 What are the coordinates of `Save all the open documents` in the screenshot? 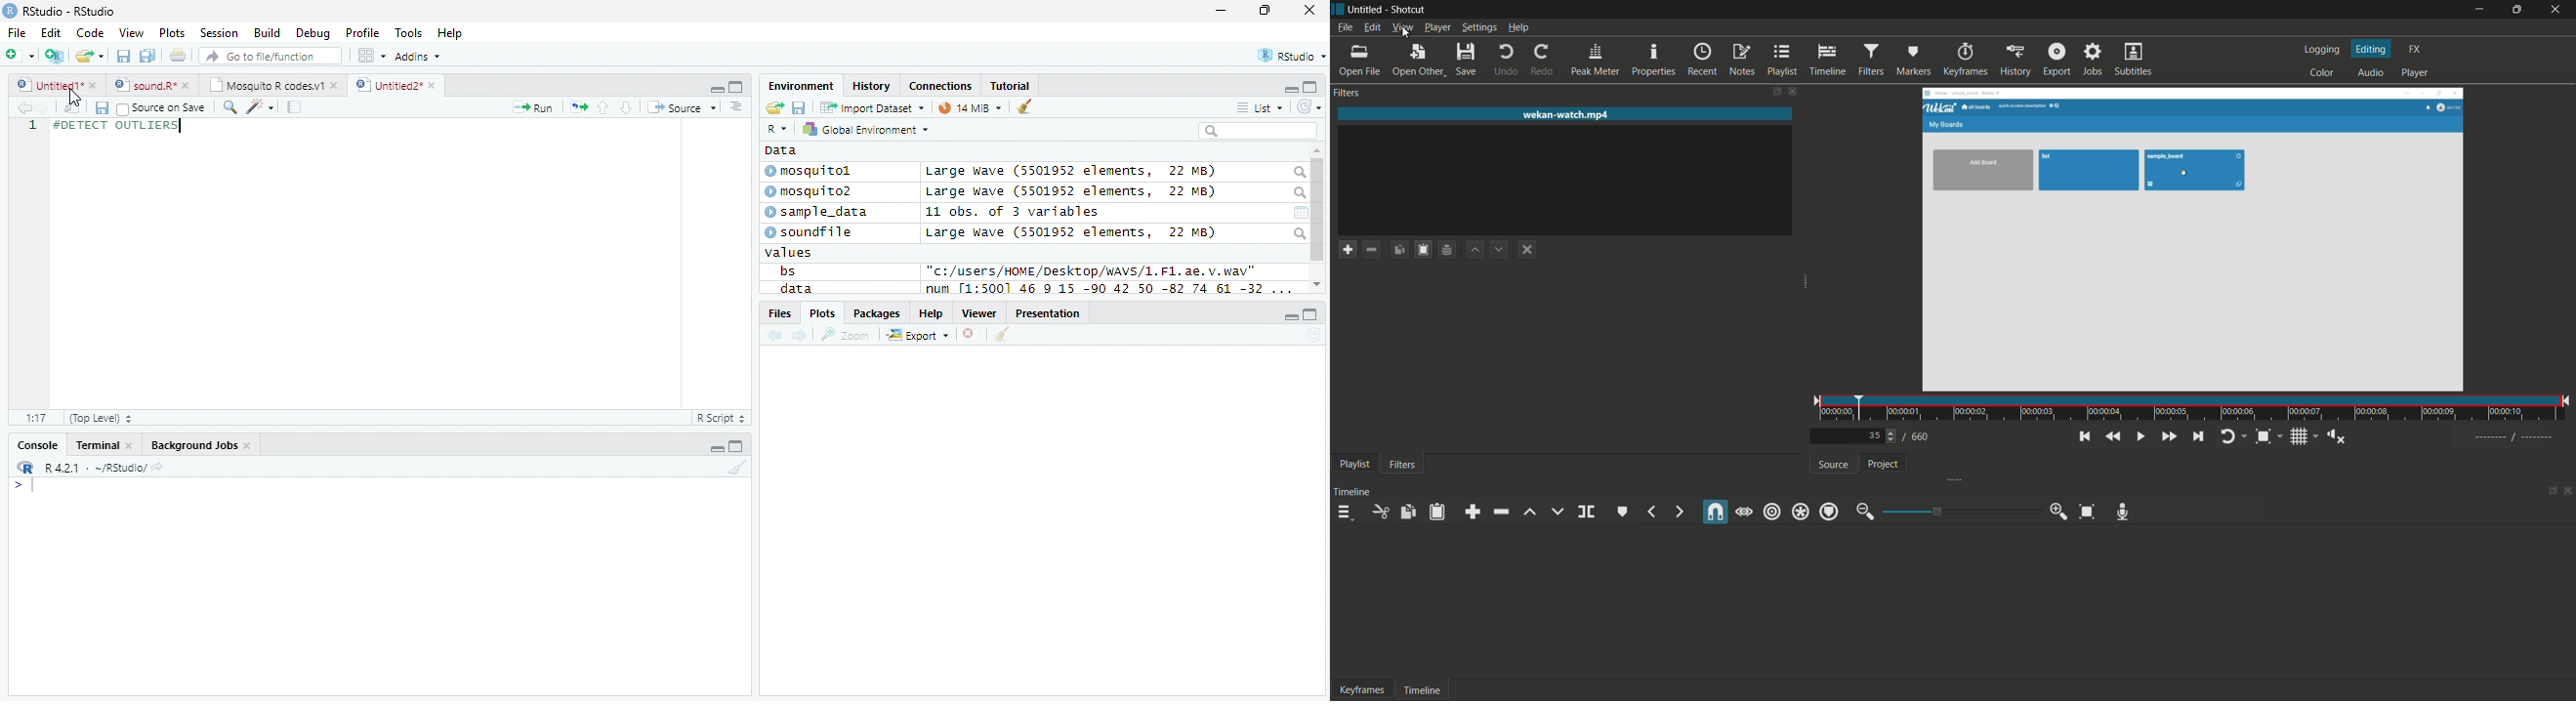 It's located at (147, 57).